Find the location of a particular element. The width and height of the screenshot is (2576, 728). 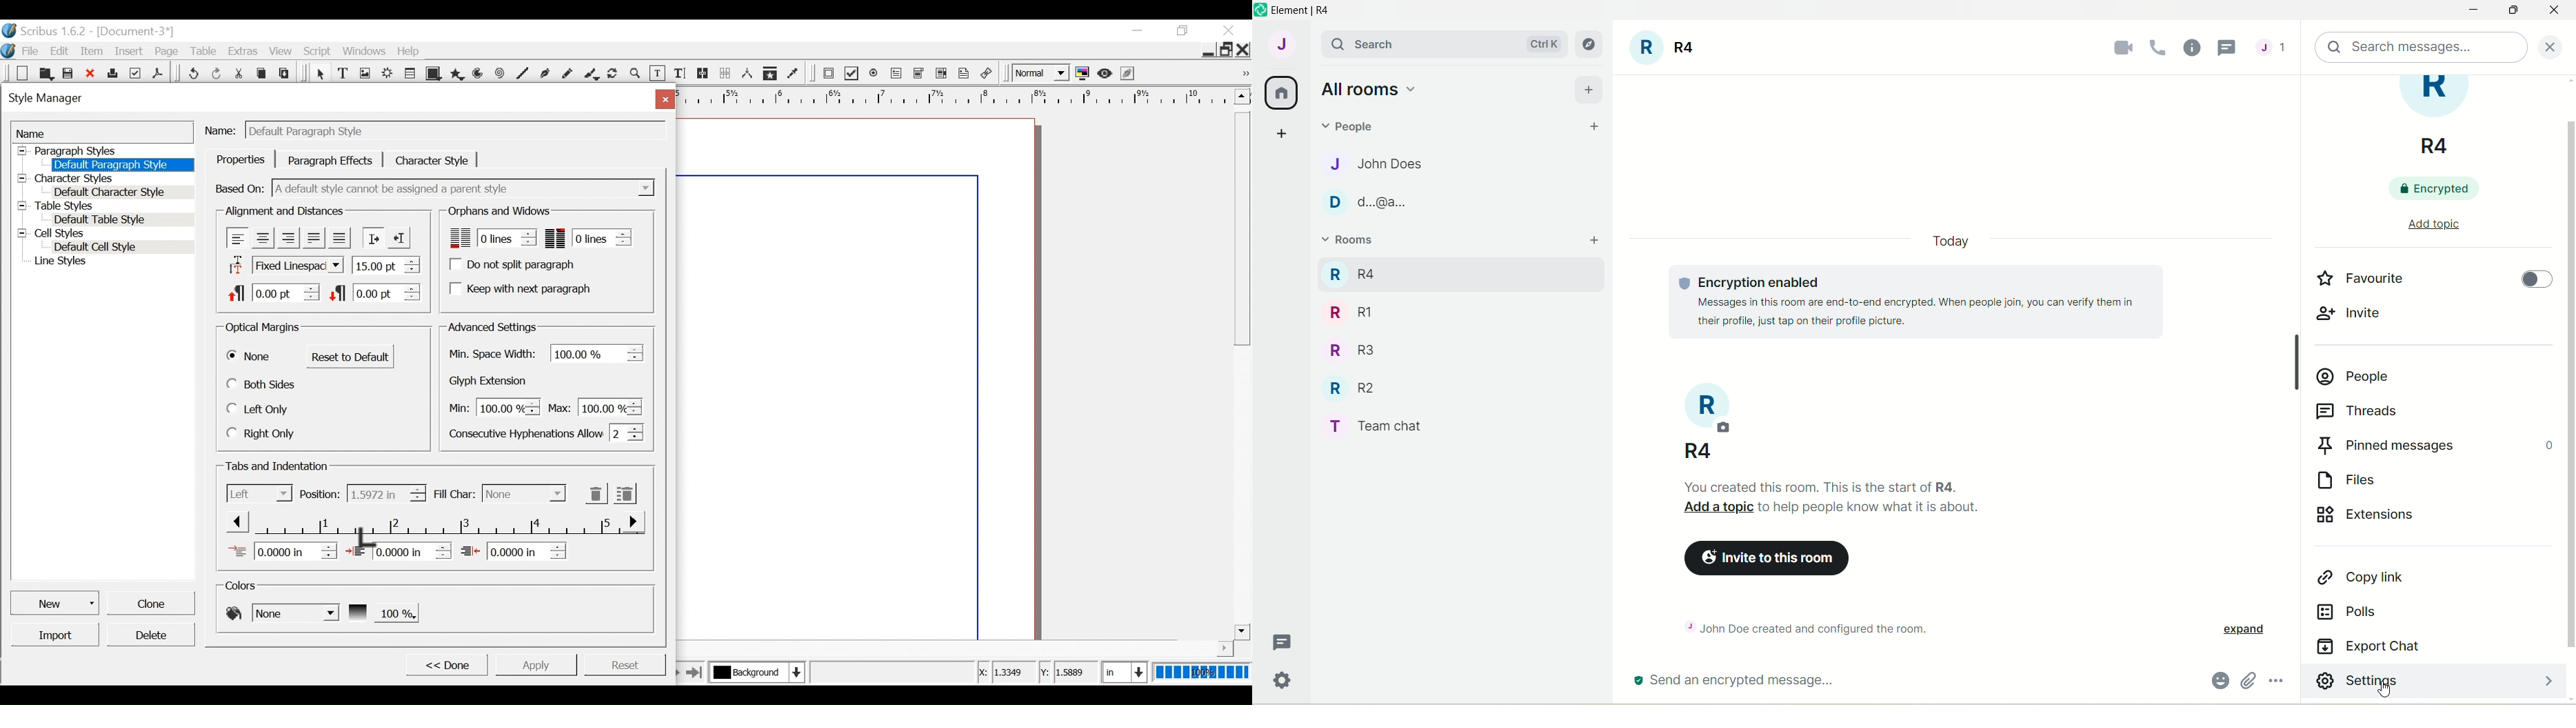

Print is located at coordinates (112, 72).